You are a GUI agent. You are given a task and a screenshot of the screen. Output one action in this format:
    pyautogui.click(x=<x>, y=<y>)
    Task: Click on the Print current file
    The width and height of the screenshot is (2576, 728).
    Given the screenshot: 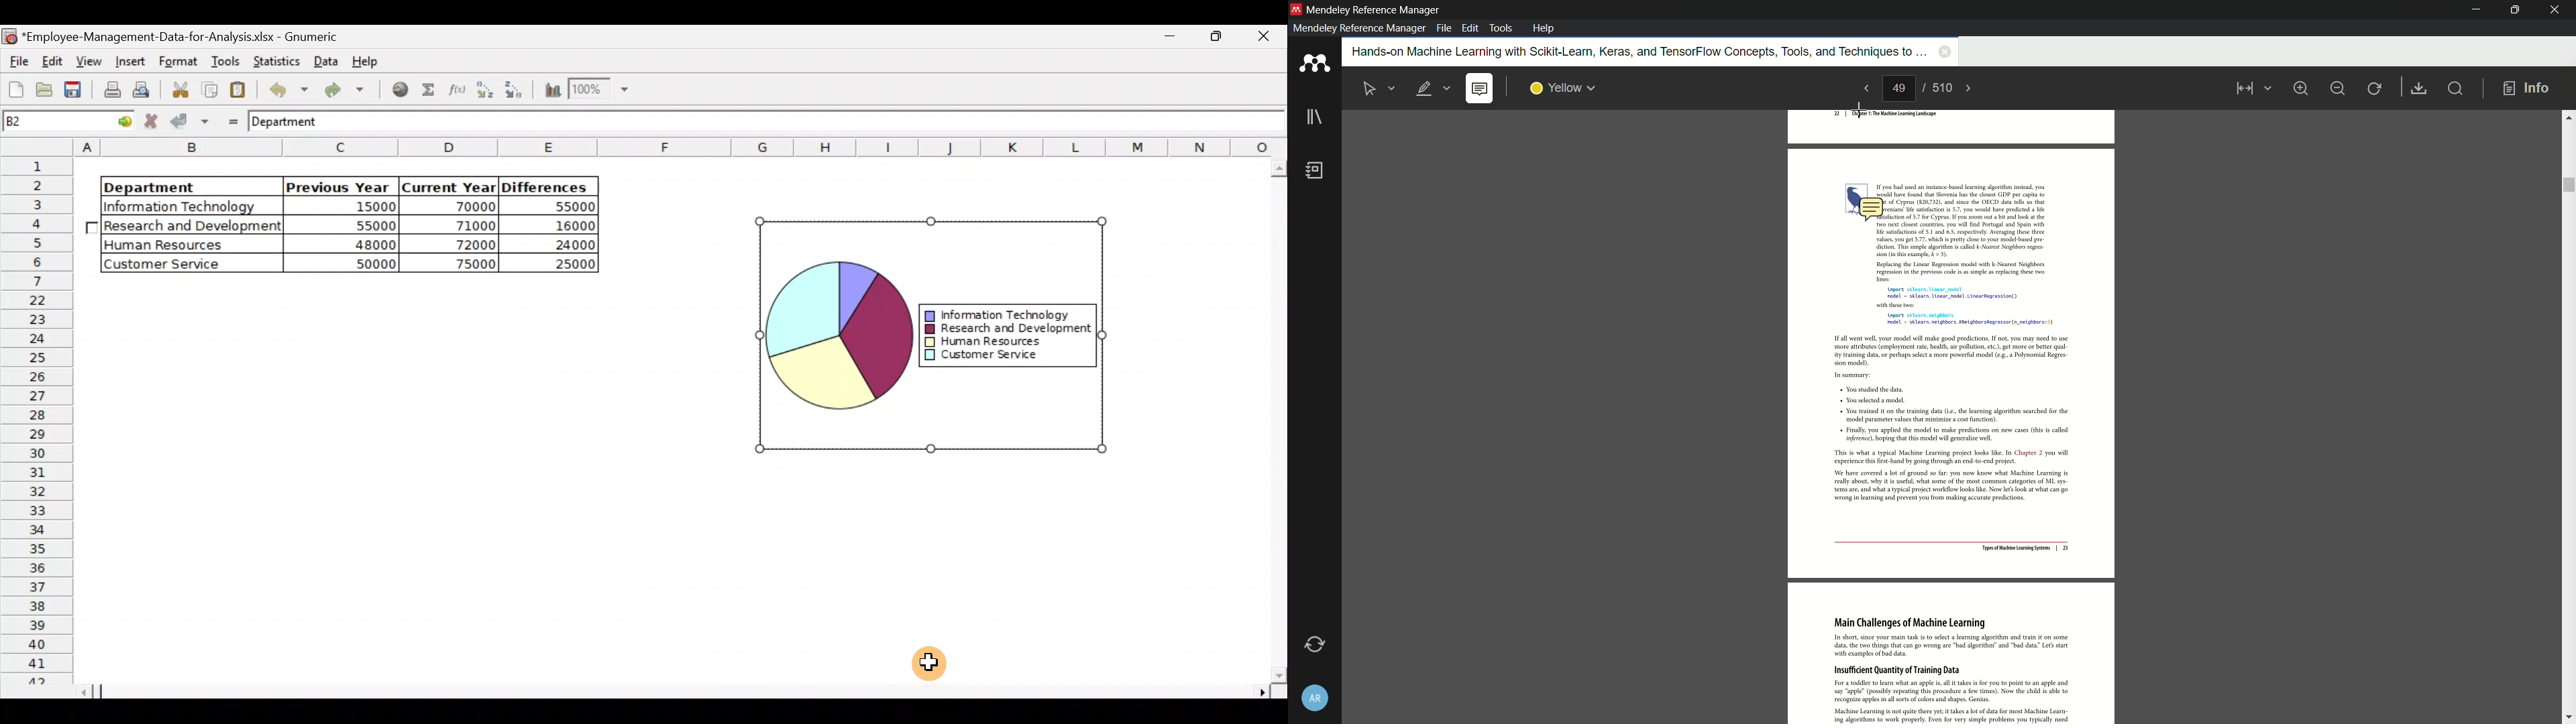 What is the action you would take?
    pyautogui.click(x=110, y=91)
    